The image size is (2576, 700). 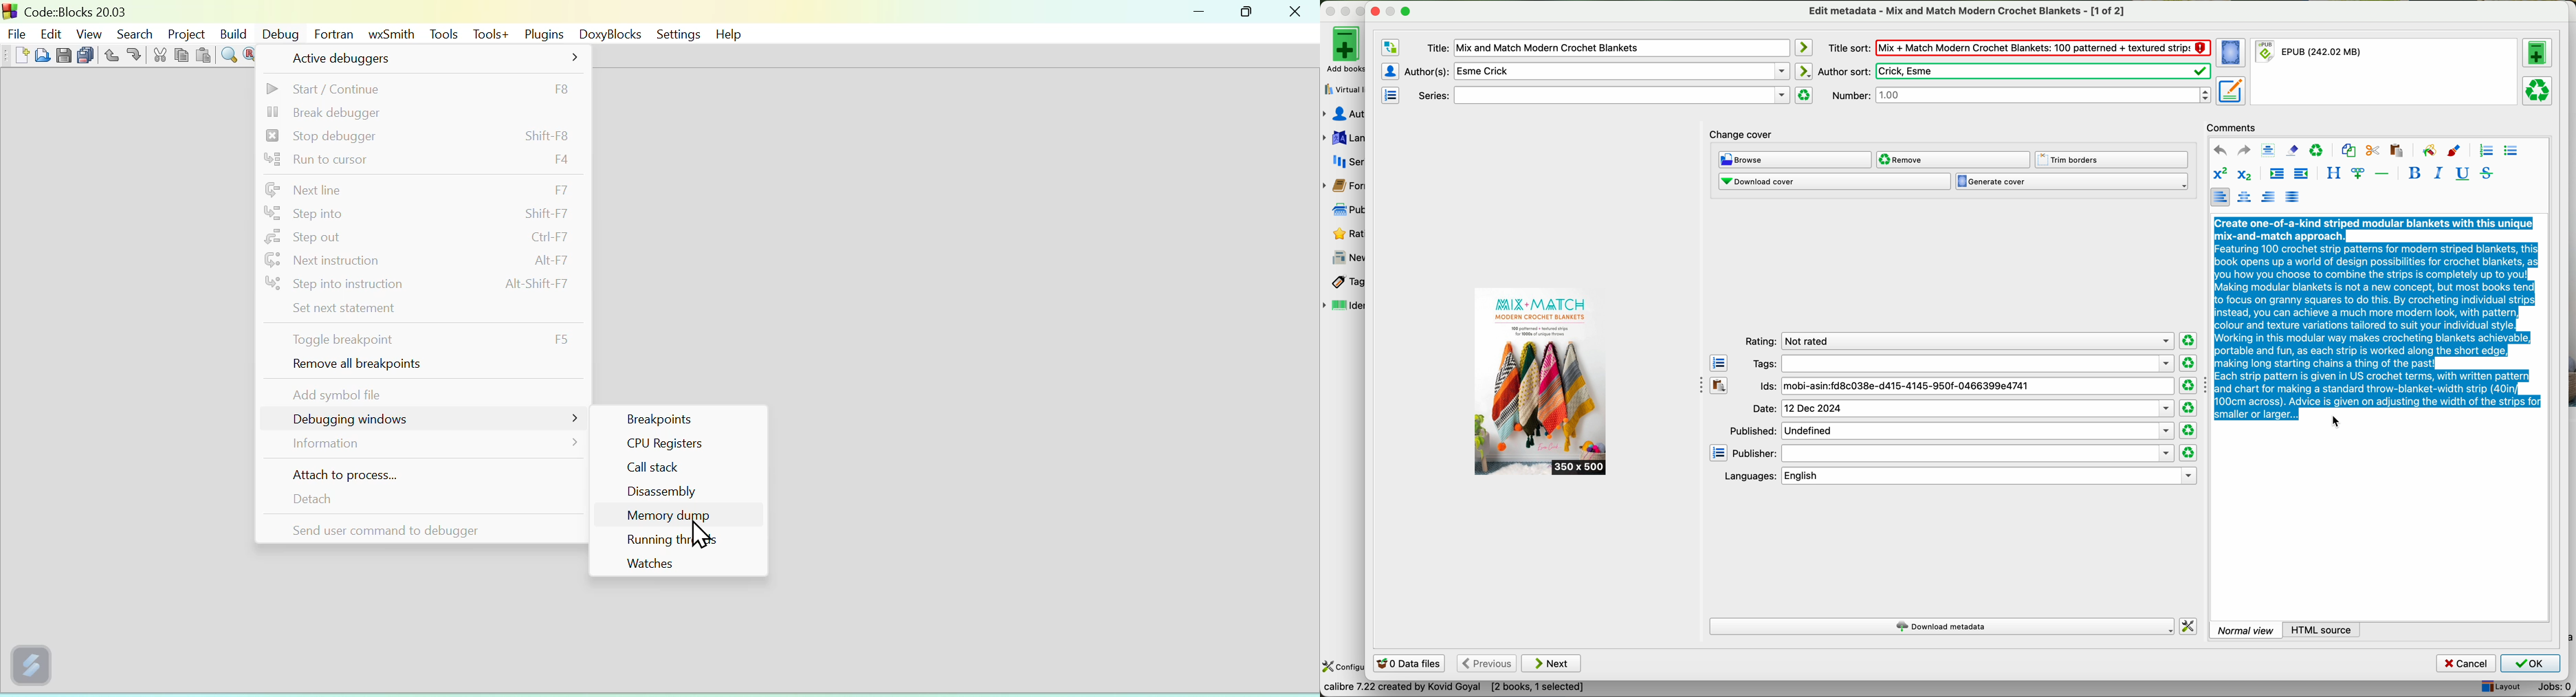 What do you see at coordinates (422, 161) in the screenshot?
I see `run to cursor` at bounding box center [422, 161].